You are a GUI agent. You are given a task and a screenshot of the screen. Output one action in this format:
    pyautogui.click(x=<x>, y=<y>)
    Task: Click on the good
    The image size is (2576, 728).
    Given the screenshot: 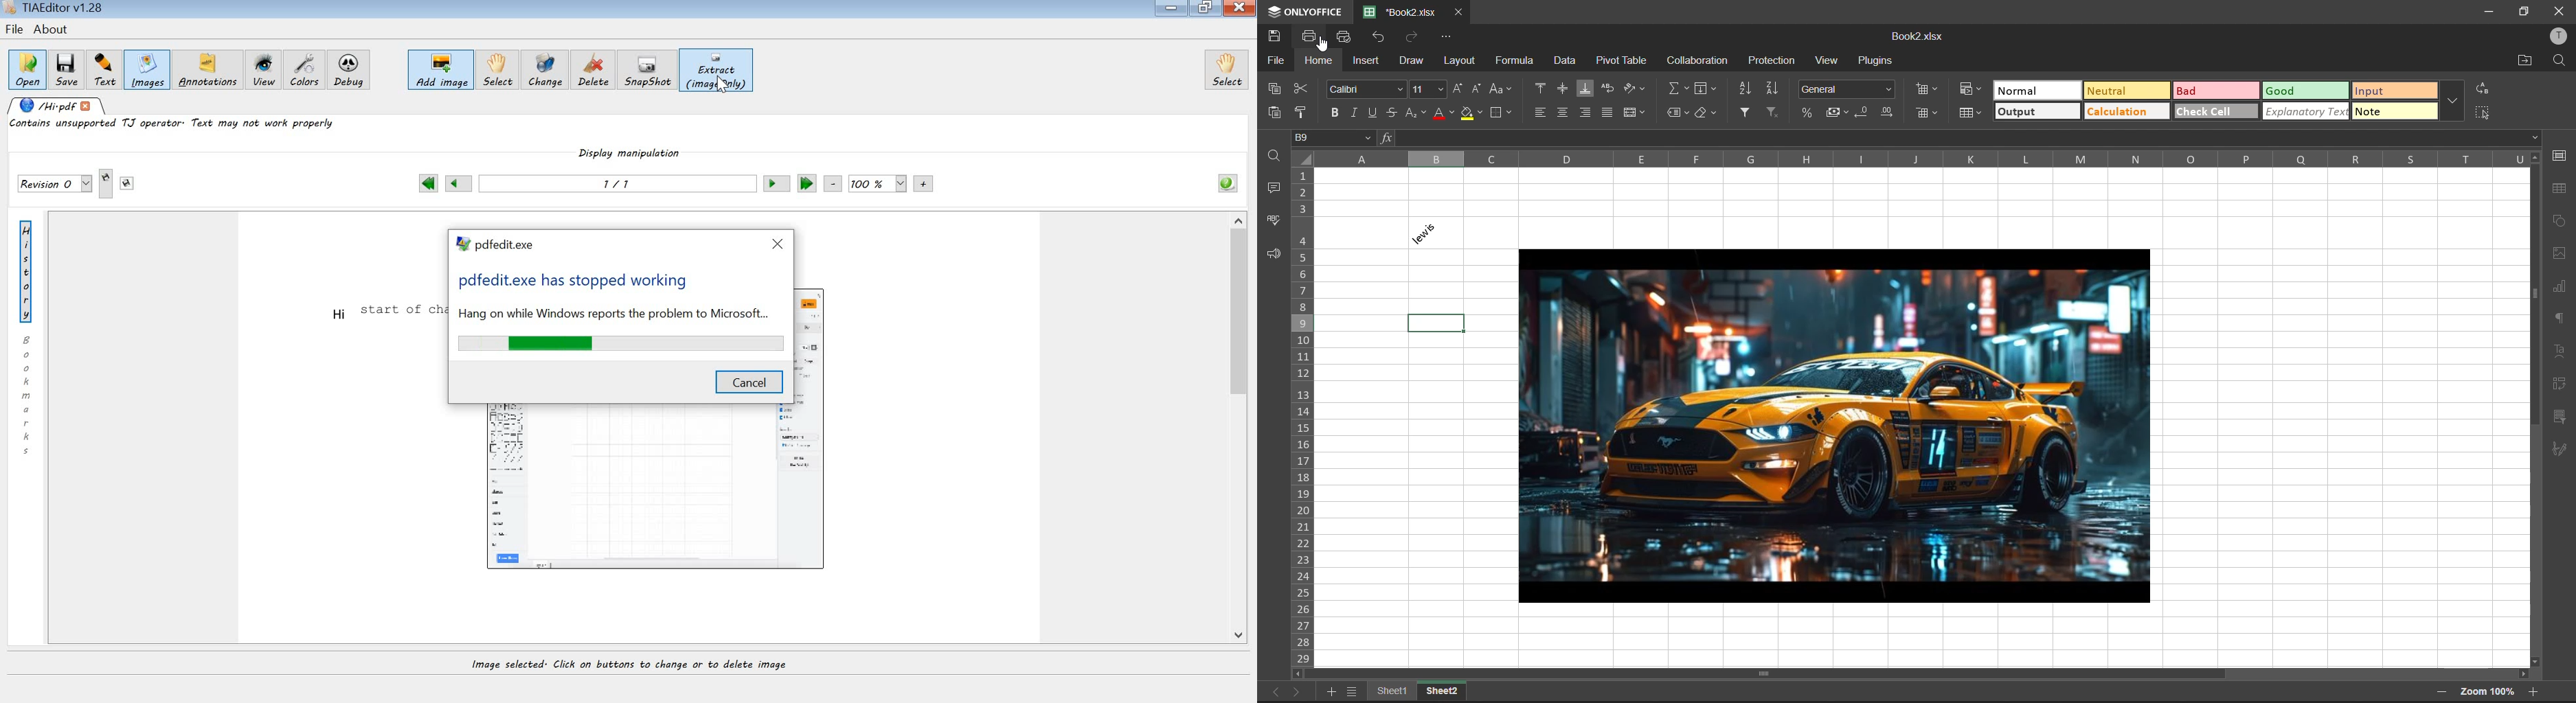 What is the action you would take?
    pyautogui.click(x=2301, y=91)
    